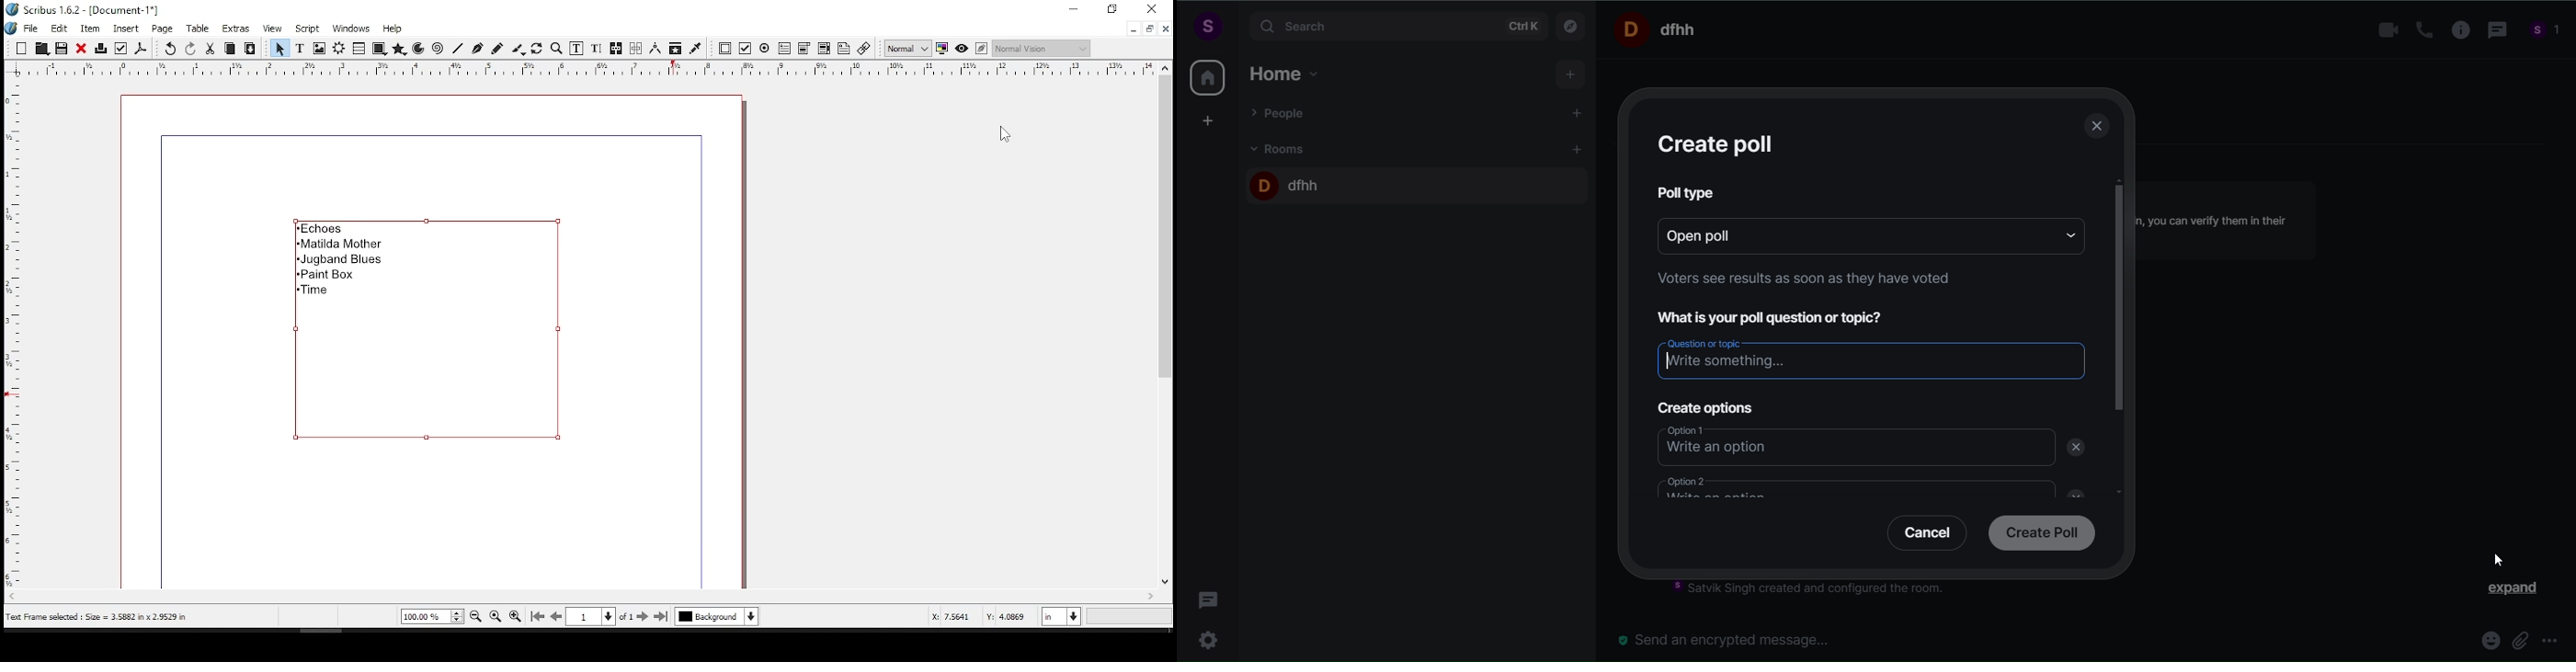  Describe the element at coordinates (1819, 591) in the screenshot. I see `instruction` at that location.